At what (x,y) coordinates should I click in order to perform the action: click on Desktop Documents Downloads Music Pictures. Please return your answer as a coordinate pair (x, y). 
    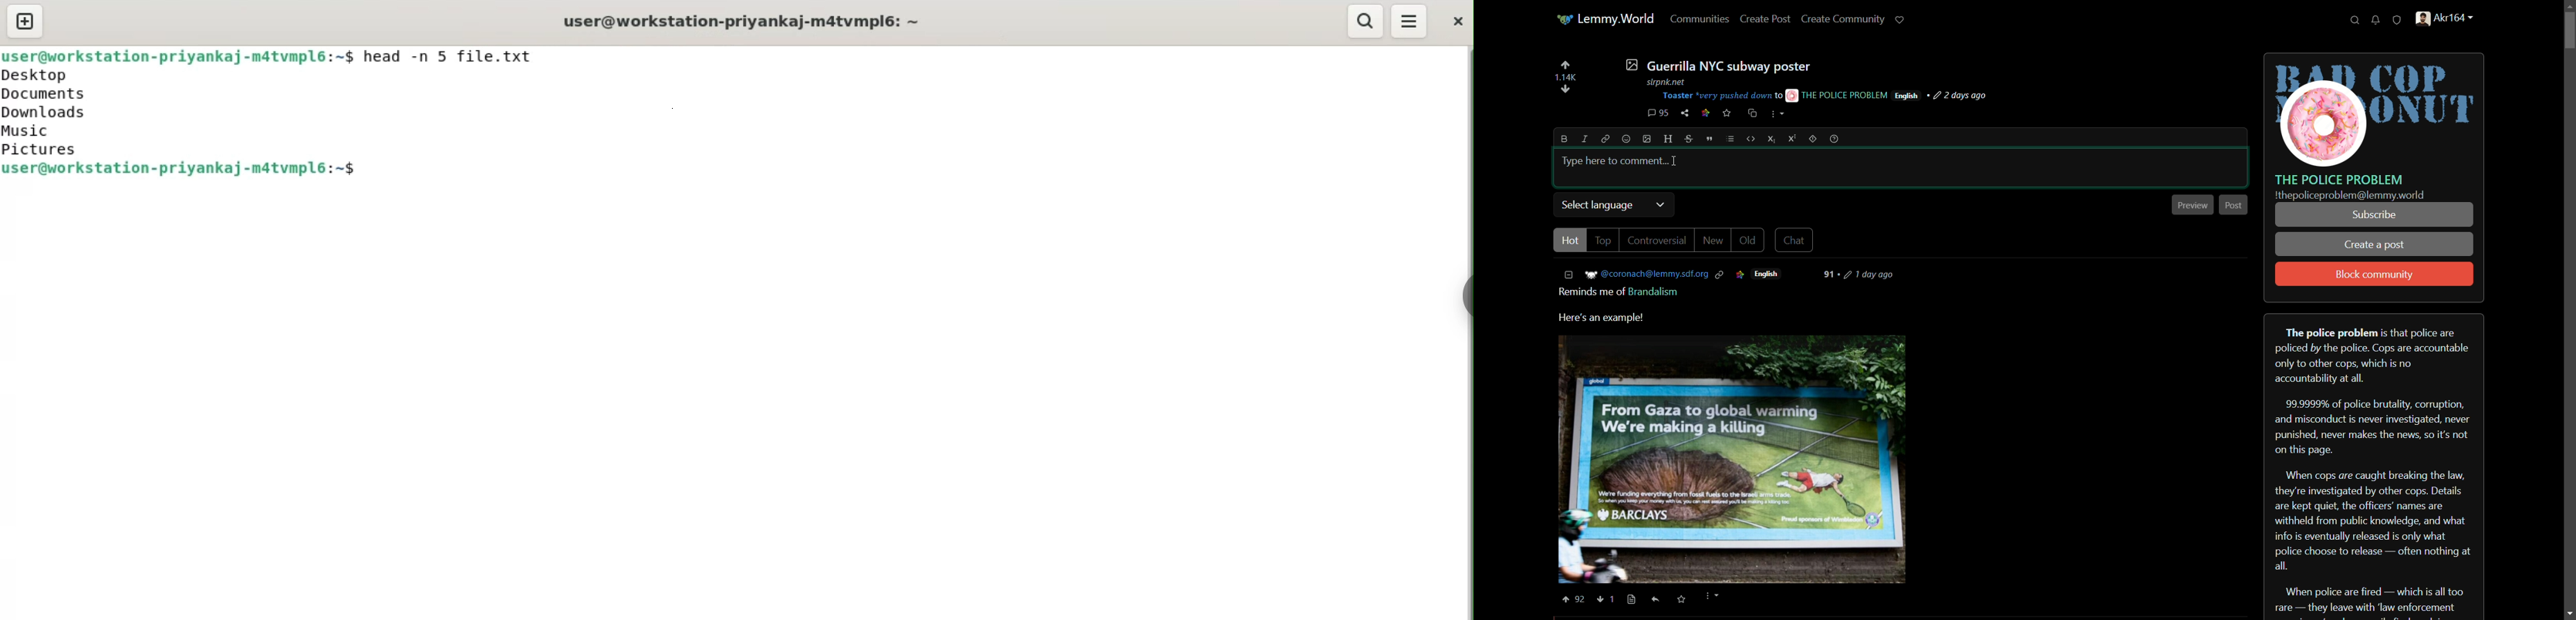
    Looking at the image, I should click on (48, 111).